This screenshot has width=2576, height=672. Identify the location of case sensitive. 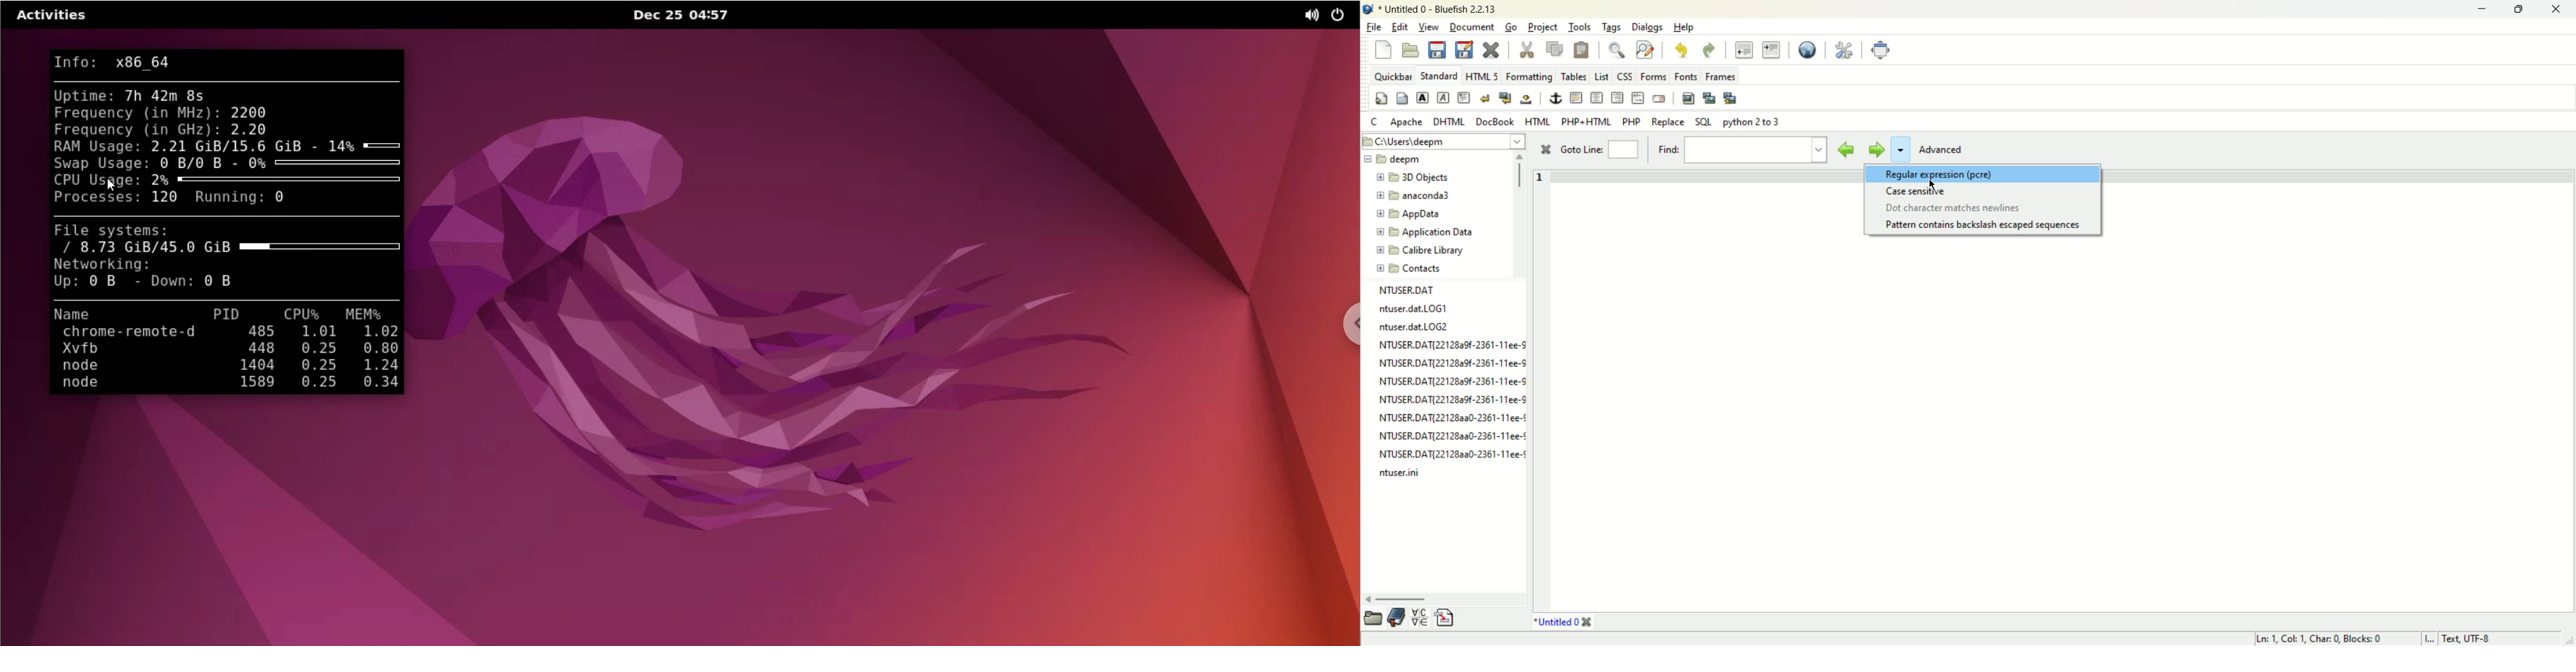
(1917, 191).